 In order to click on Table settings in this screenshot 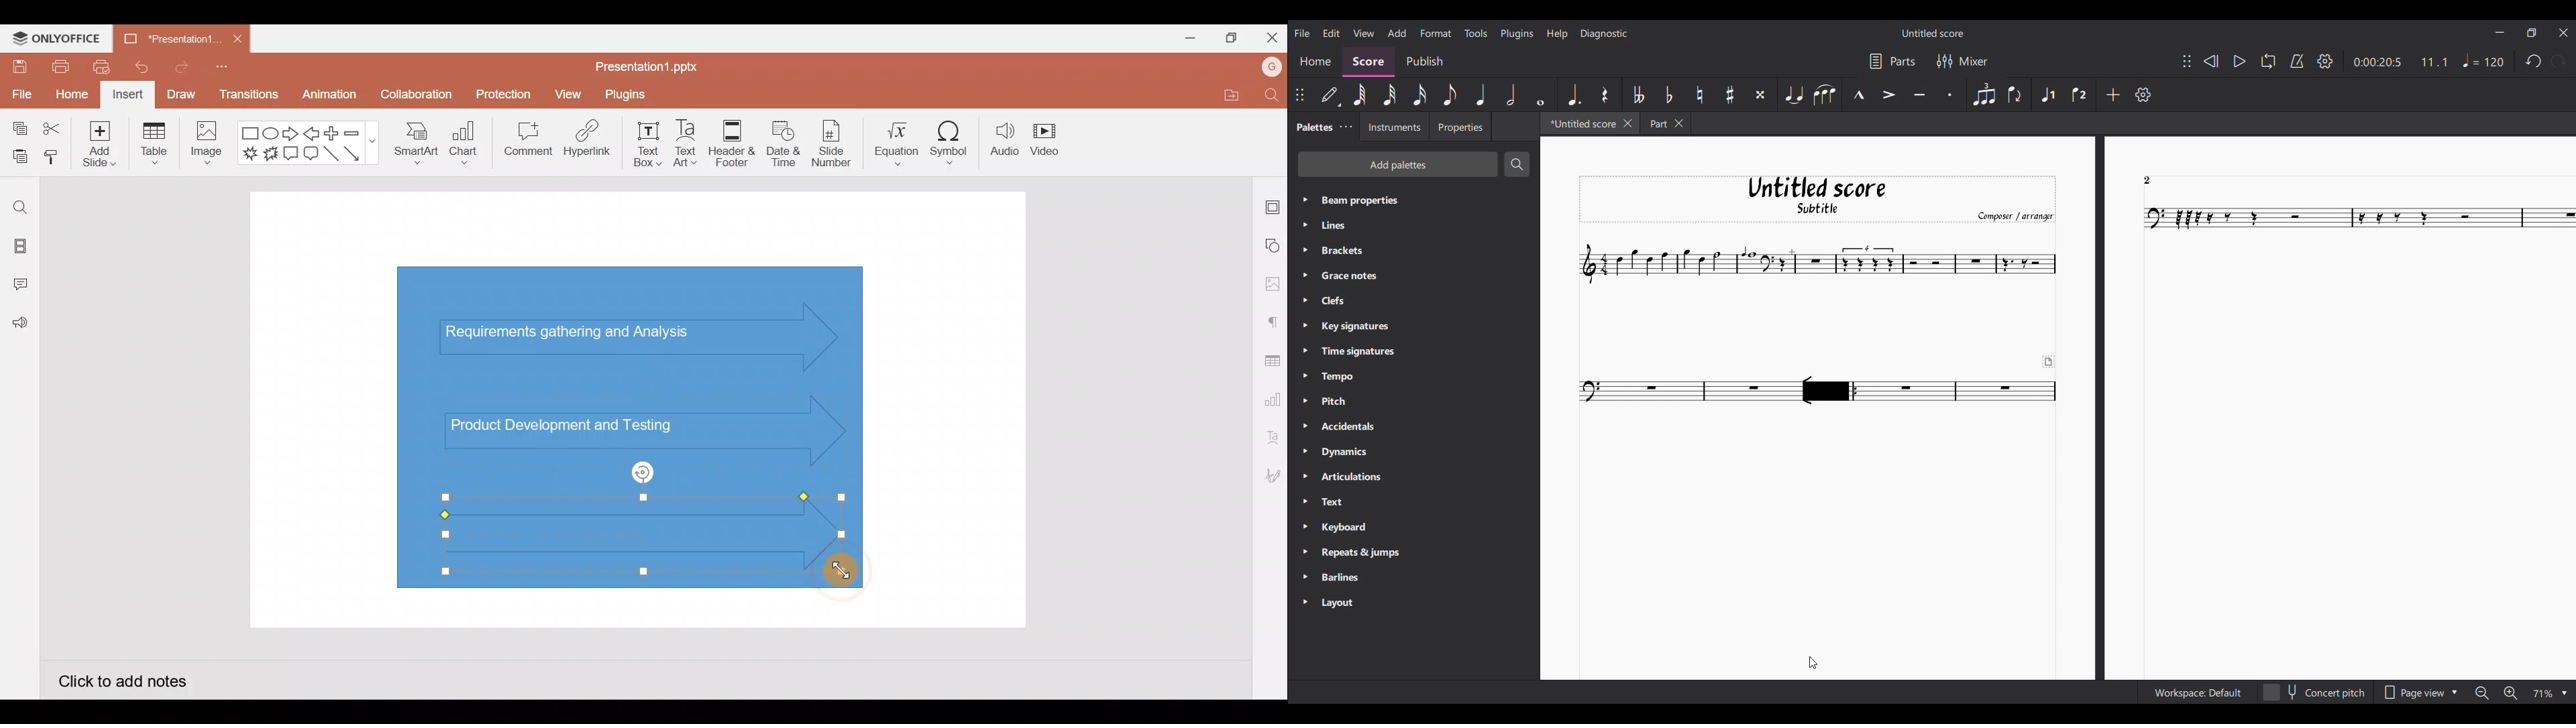, I will do `click(1269, 359)`.